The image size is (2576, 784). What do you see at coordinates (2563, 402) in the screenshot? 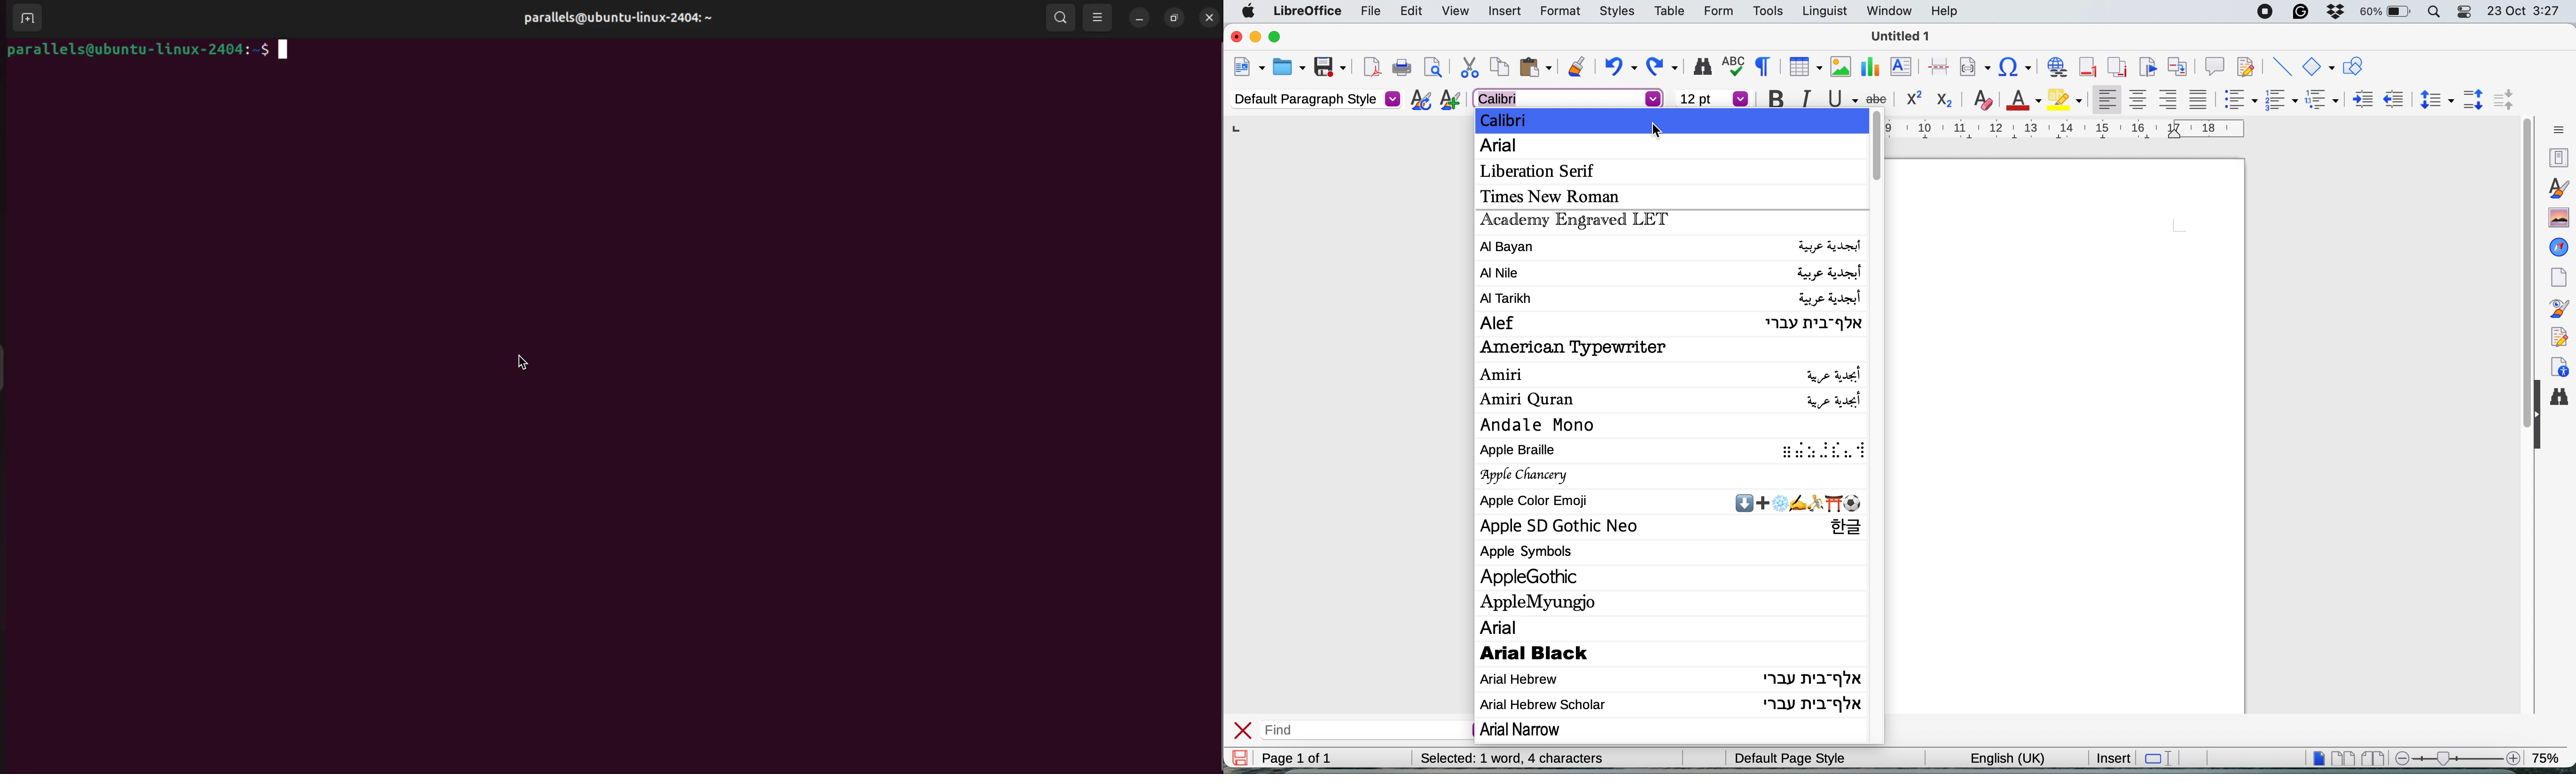
I see `find and replace` at bounding box center [2563, 402].